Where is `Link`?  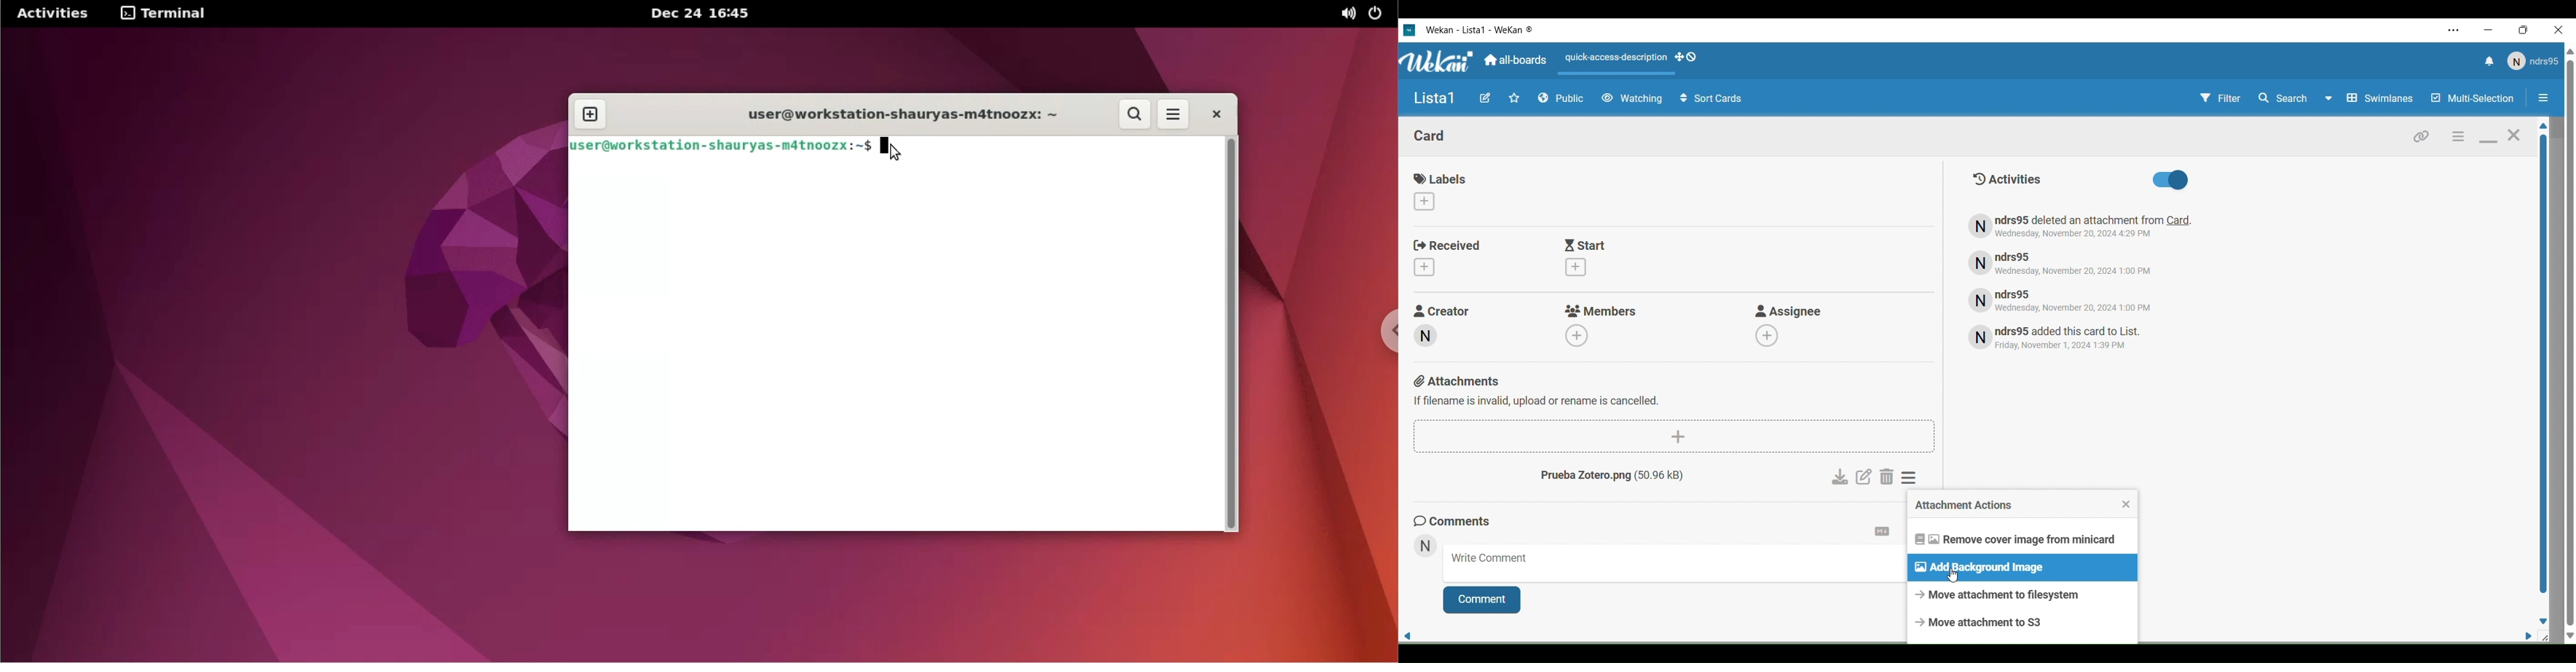
Link is located at coordinates (2421, 136).